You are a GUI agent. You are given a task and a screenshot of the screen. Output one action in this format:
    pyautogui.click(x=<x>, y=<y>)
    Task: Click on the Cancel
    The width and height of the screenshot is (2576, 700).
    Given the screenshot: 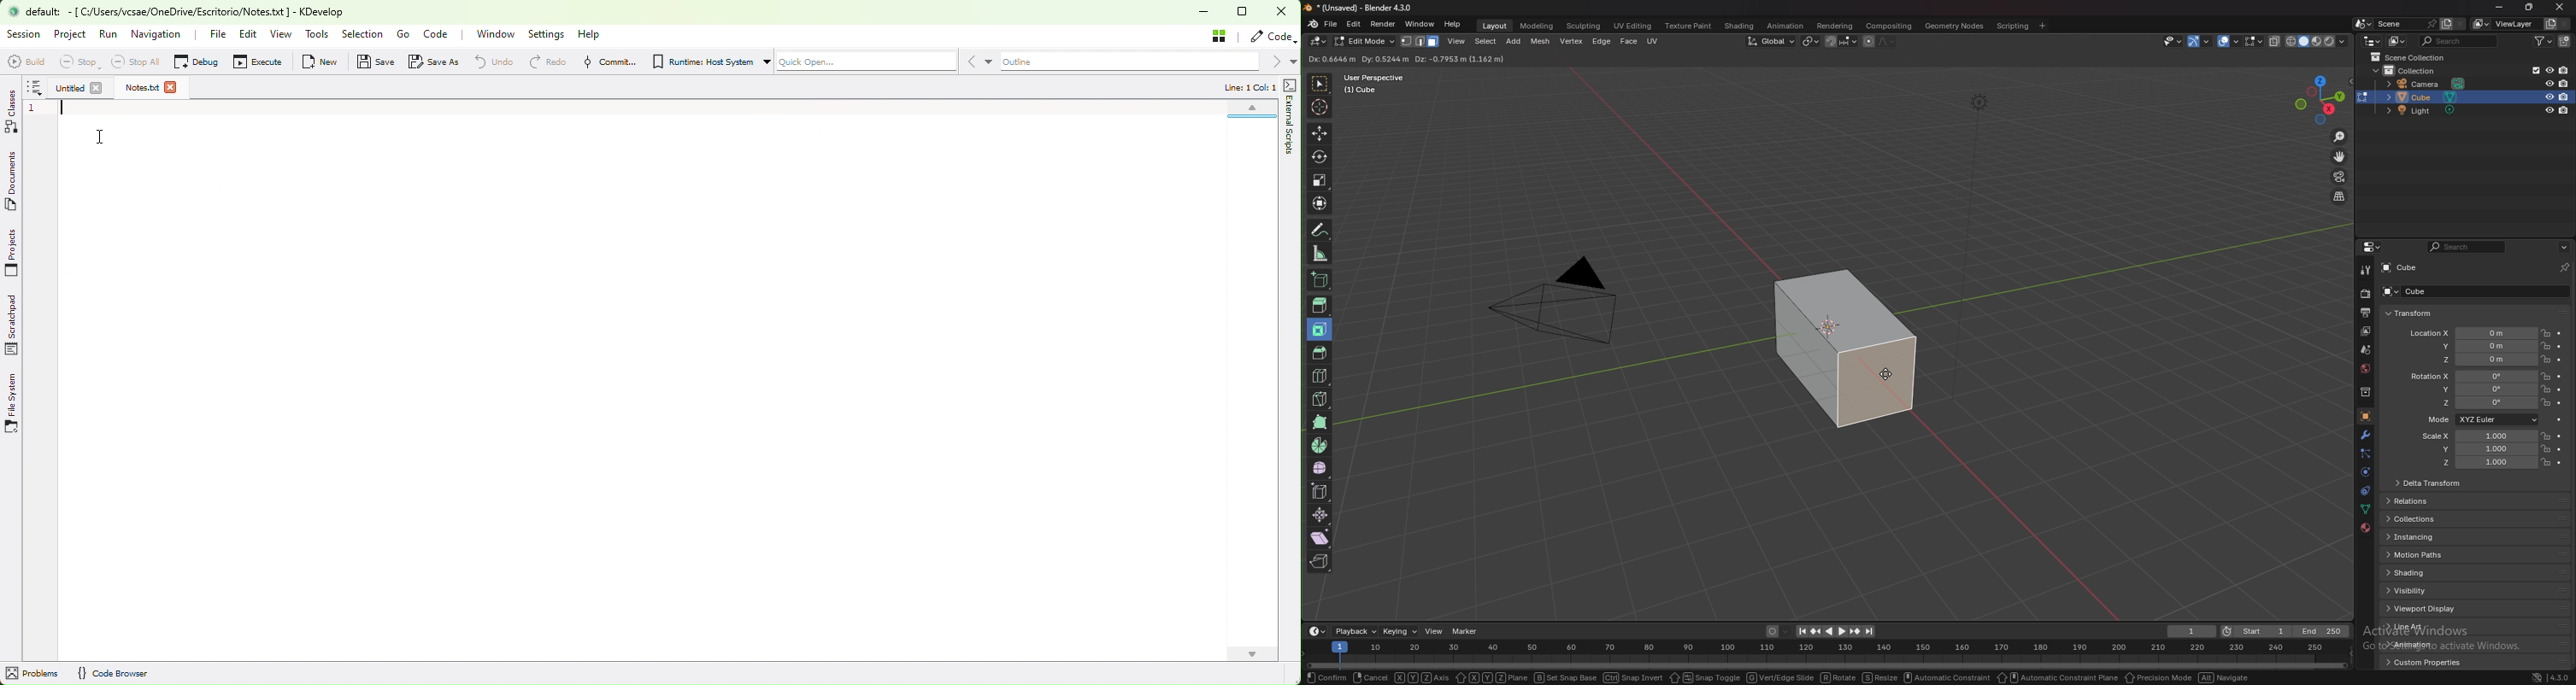 What is the action you would take?
    pyautogui.click(x=1371, y=678)
    